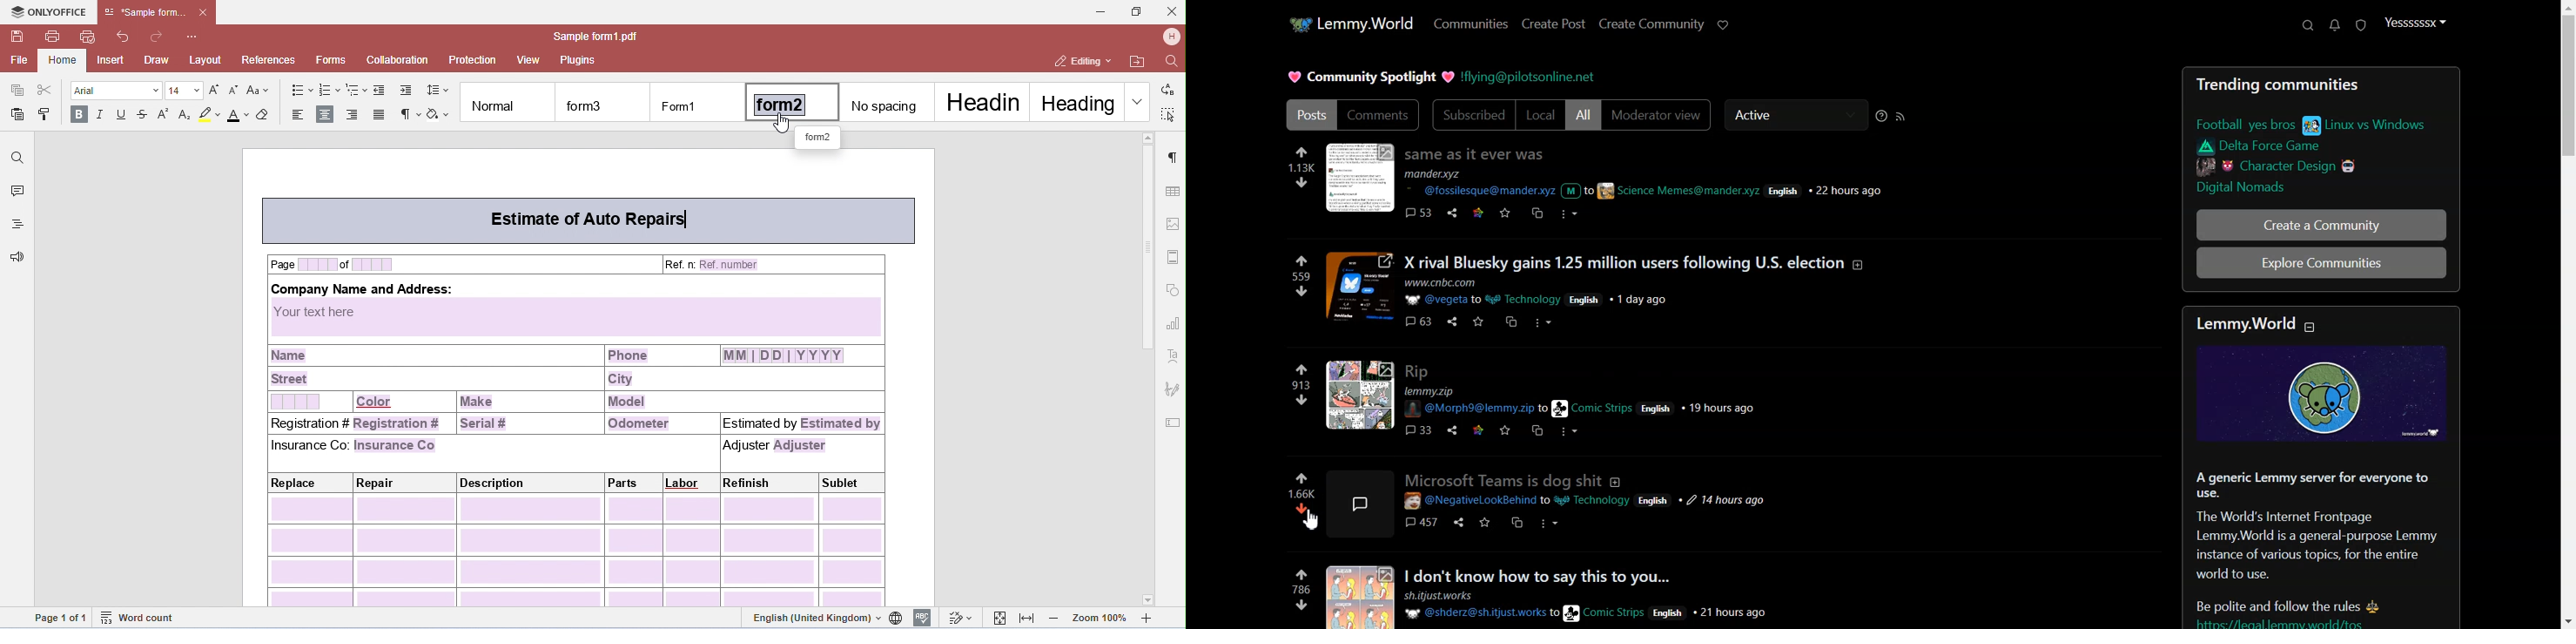  I want to click on down, so click(1302, 604).